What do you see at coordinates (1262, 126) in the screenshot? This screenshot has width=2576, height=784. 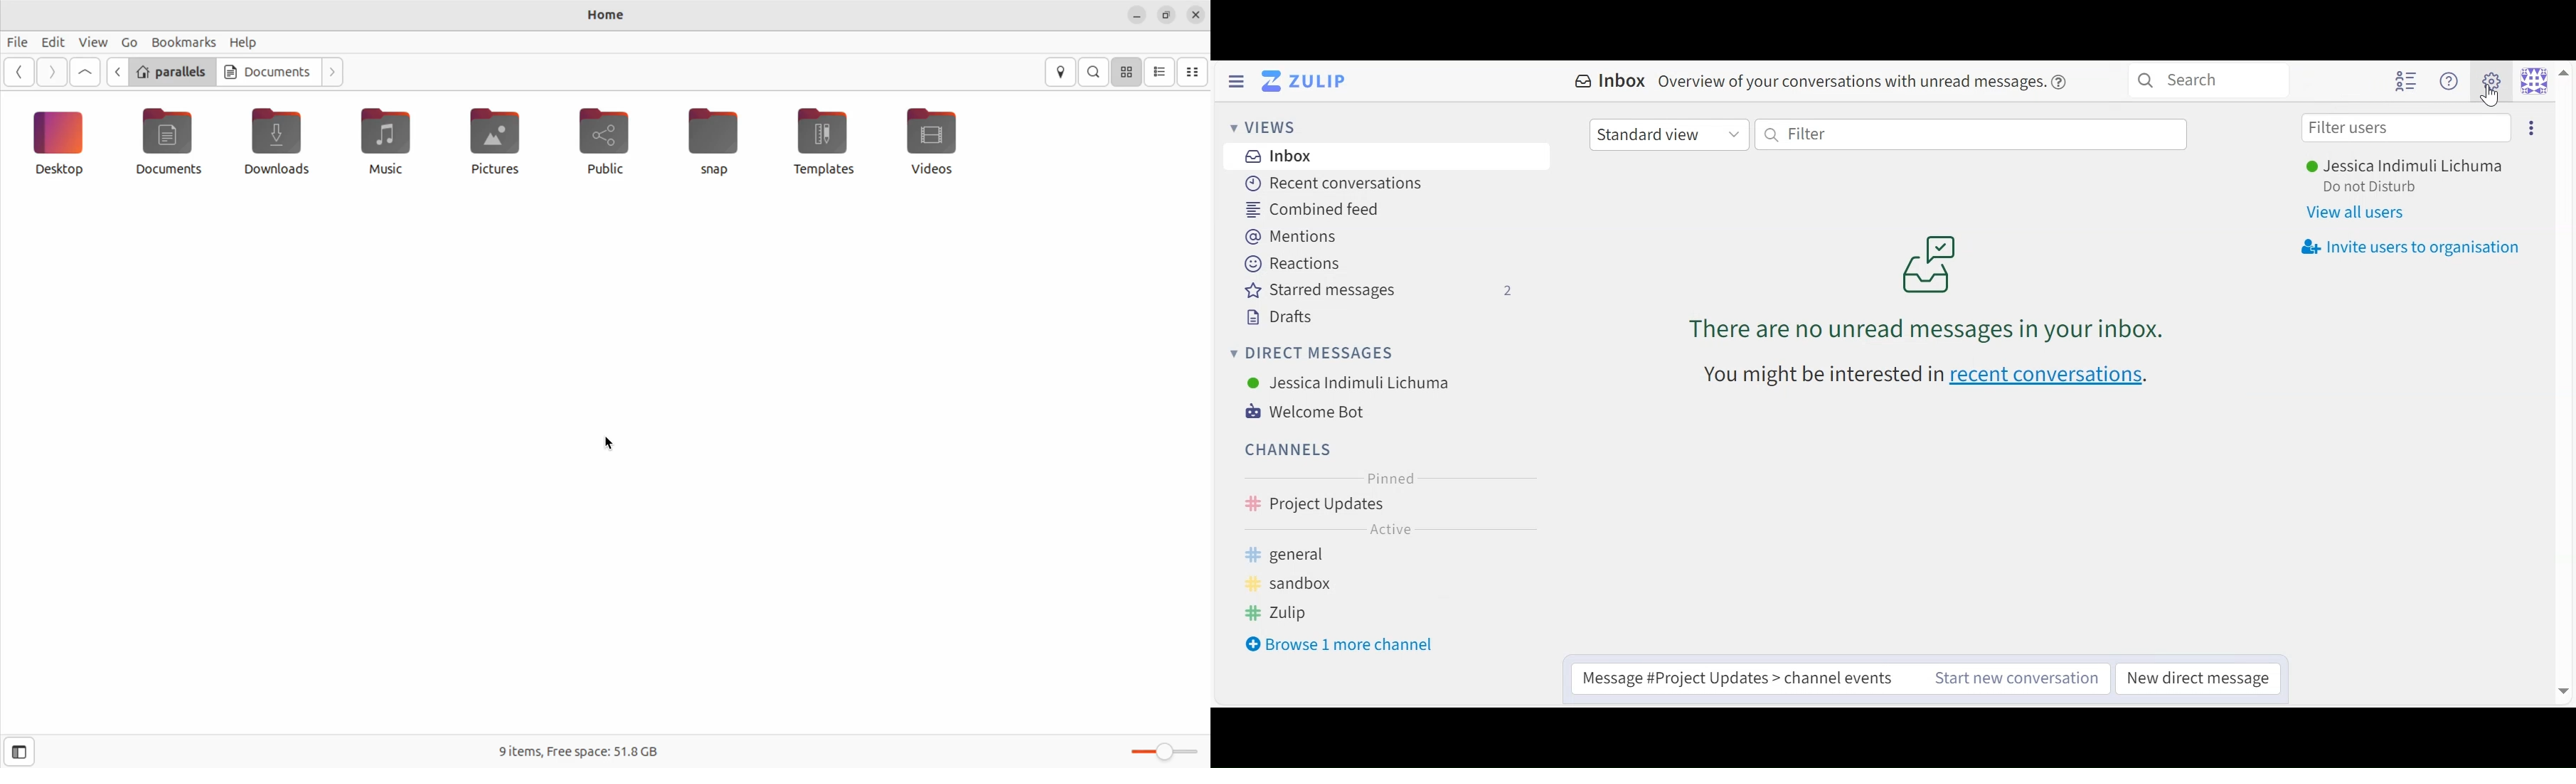 I see `Views` at bounding box center [1262, 126].